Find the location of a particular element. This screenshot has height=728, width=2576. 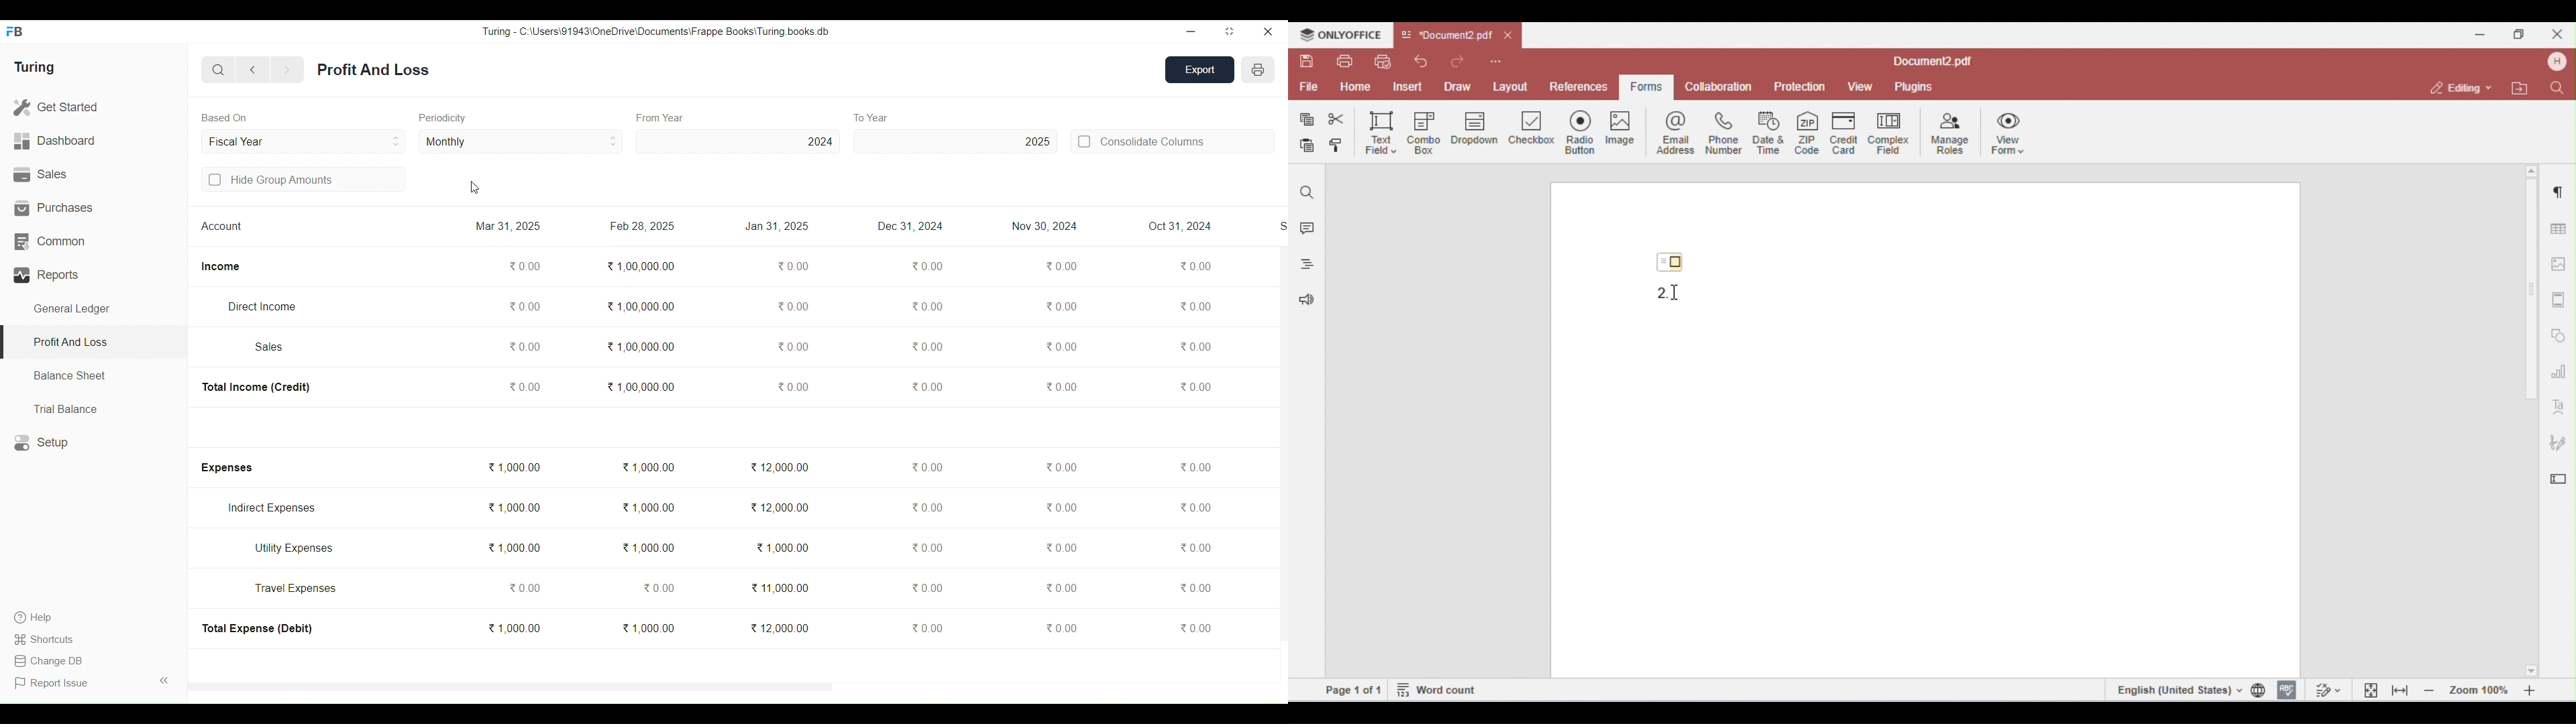

Feb 28, 2025 is located at coordinates (641, 226).